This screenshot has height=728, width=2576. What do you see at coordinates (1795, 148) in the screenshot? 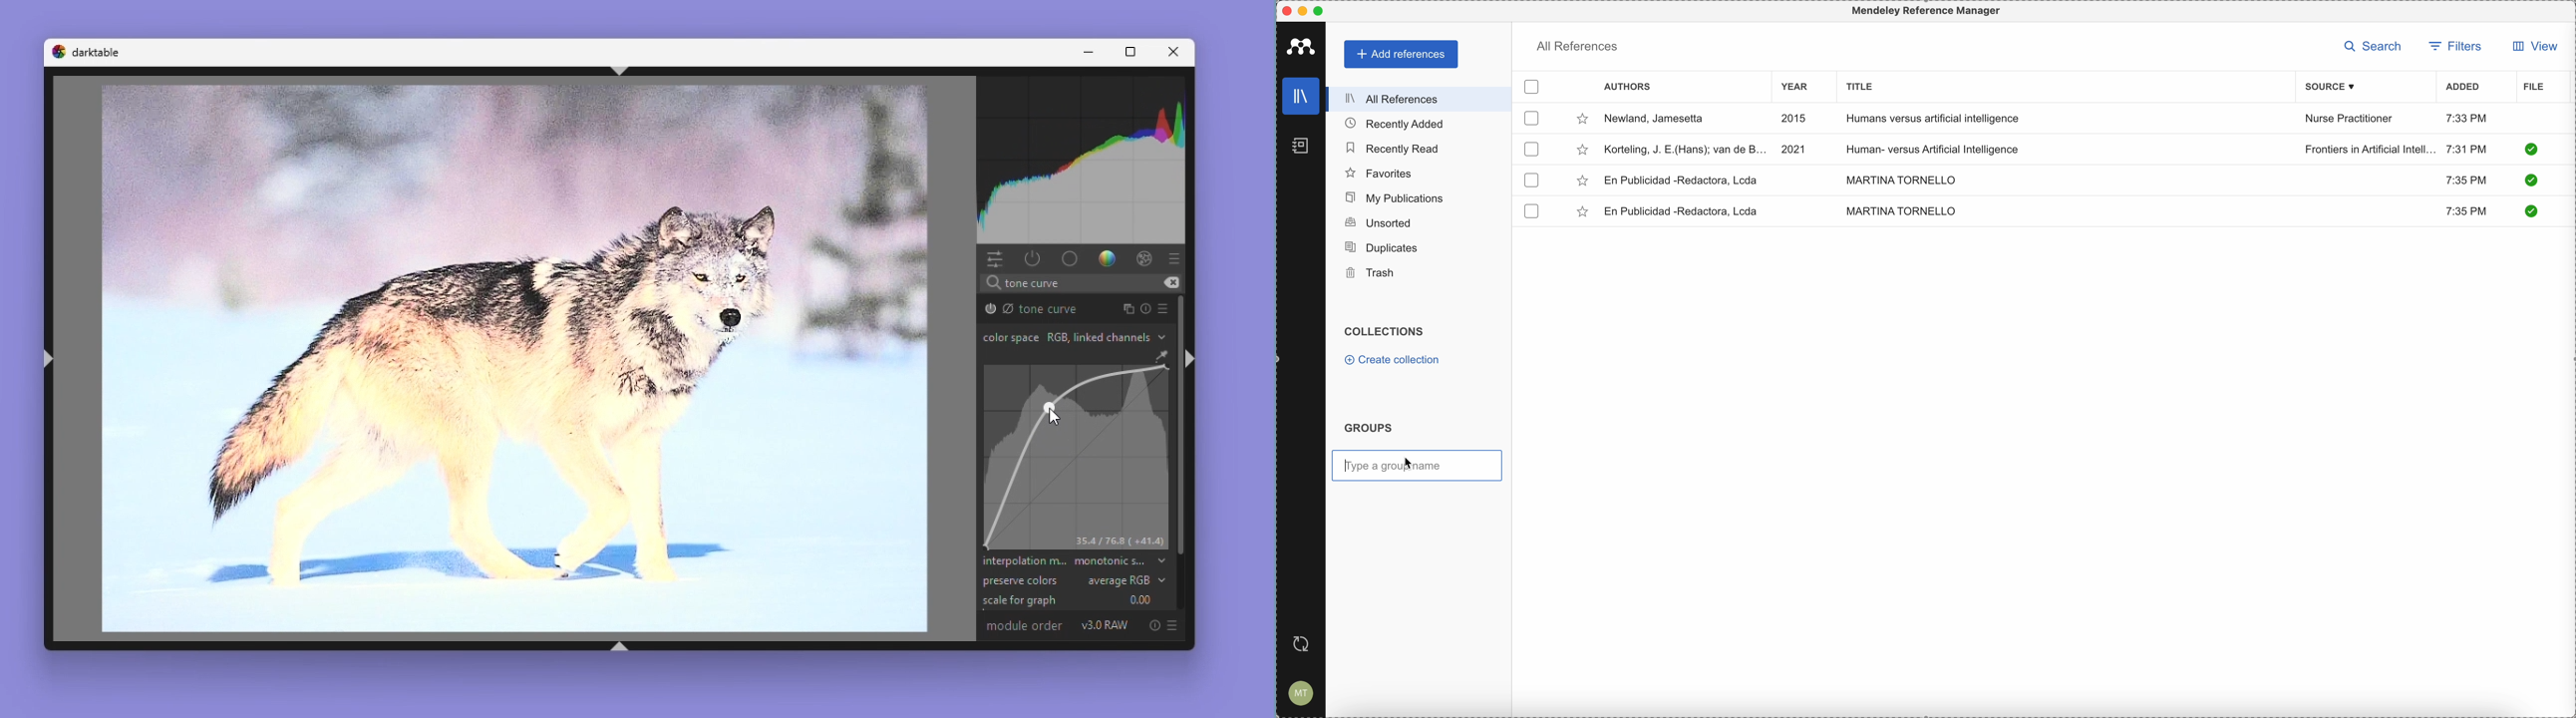
I see `2021` at bounding box center [1795, 148].